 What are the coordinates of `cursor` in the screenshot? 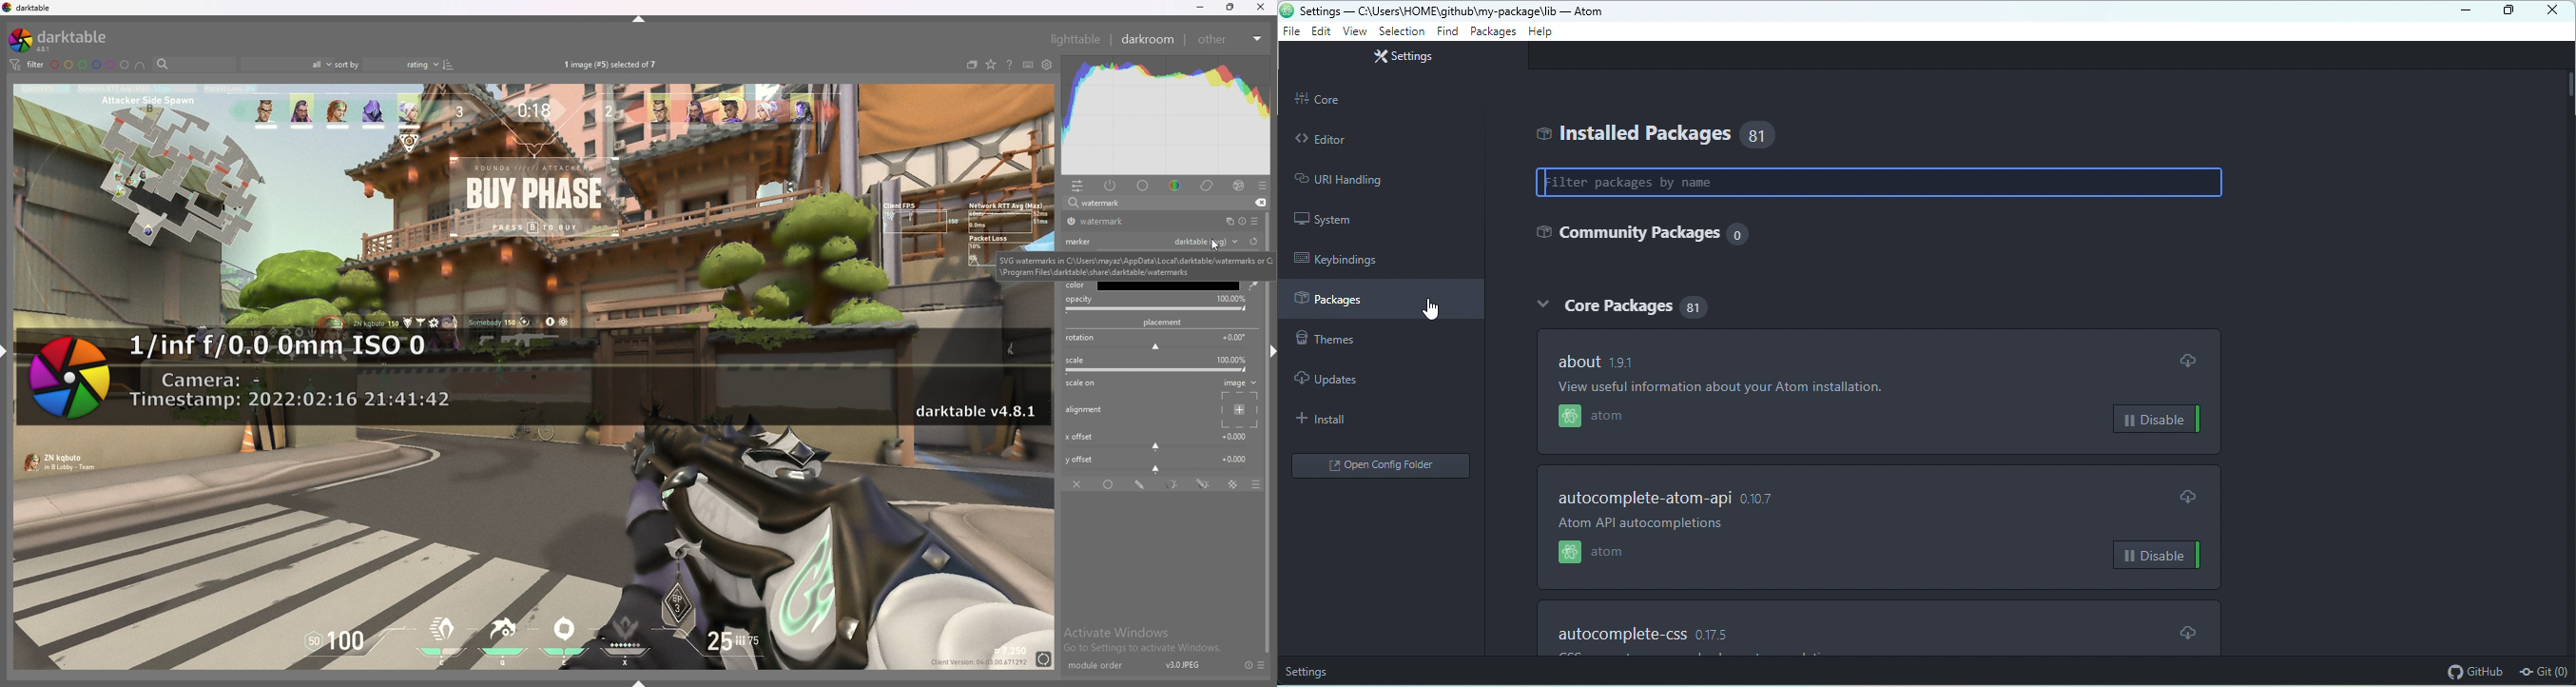 It's located at (1211, 248).